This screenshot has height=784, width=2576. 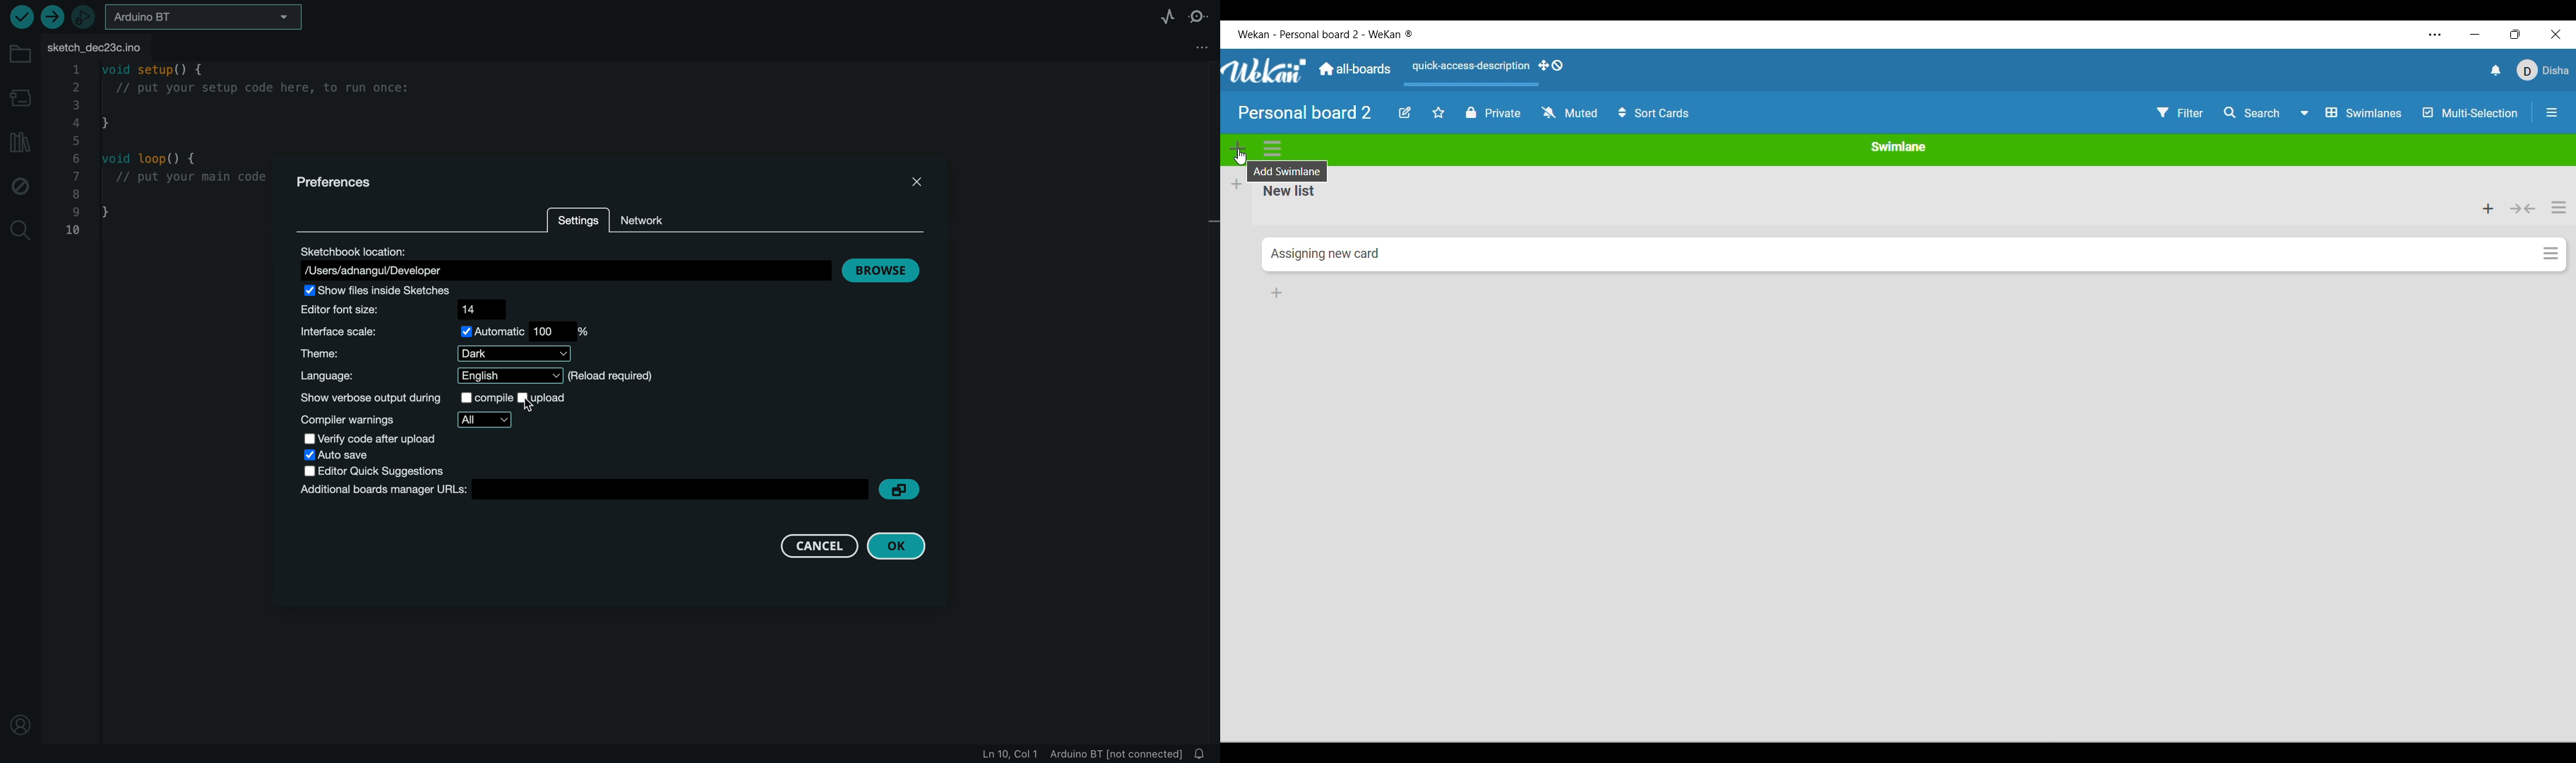 I want to click on Star board, so click(x=1438, y=112).